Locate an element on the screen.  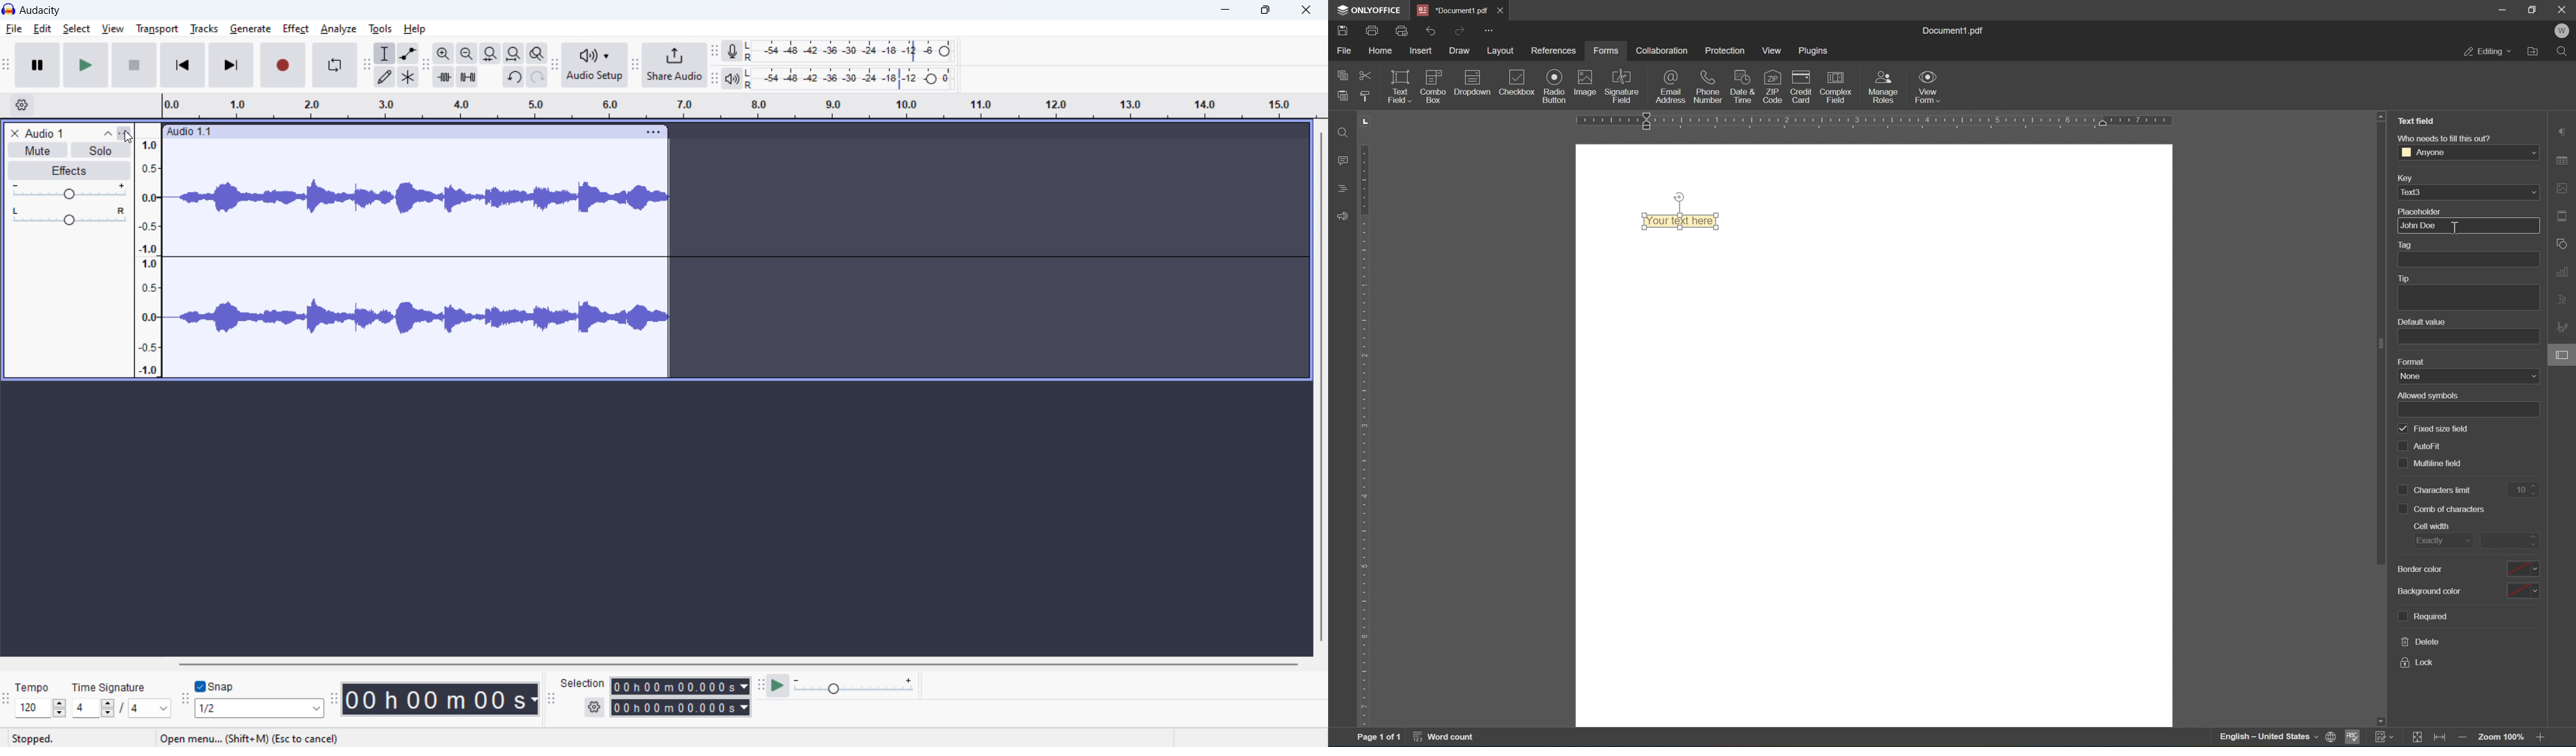
pause is located at coordinates (38, 65).